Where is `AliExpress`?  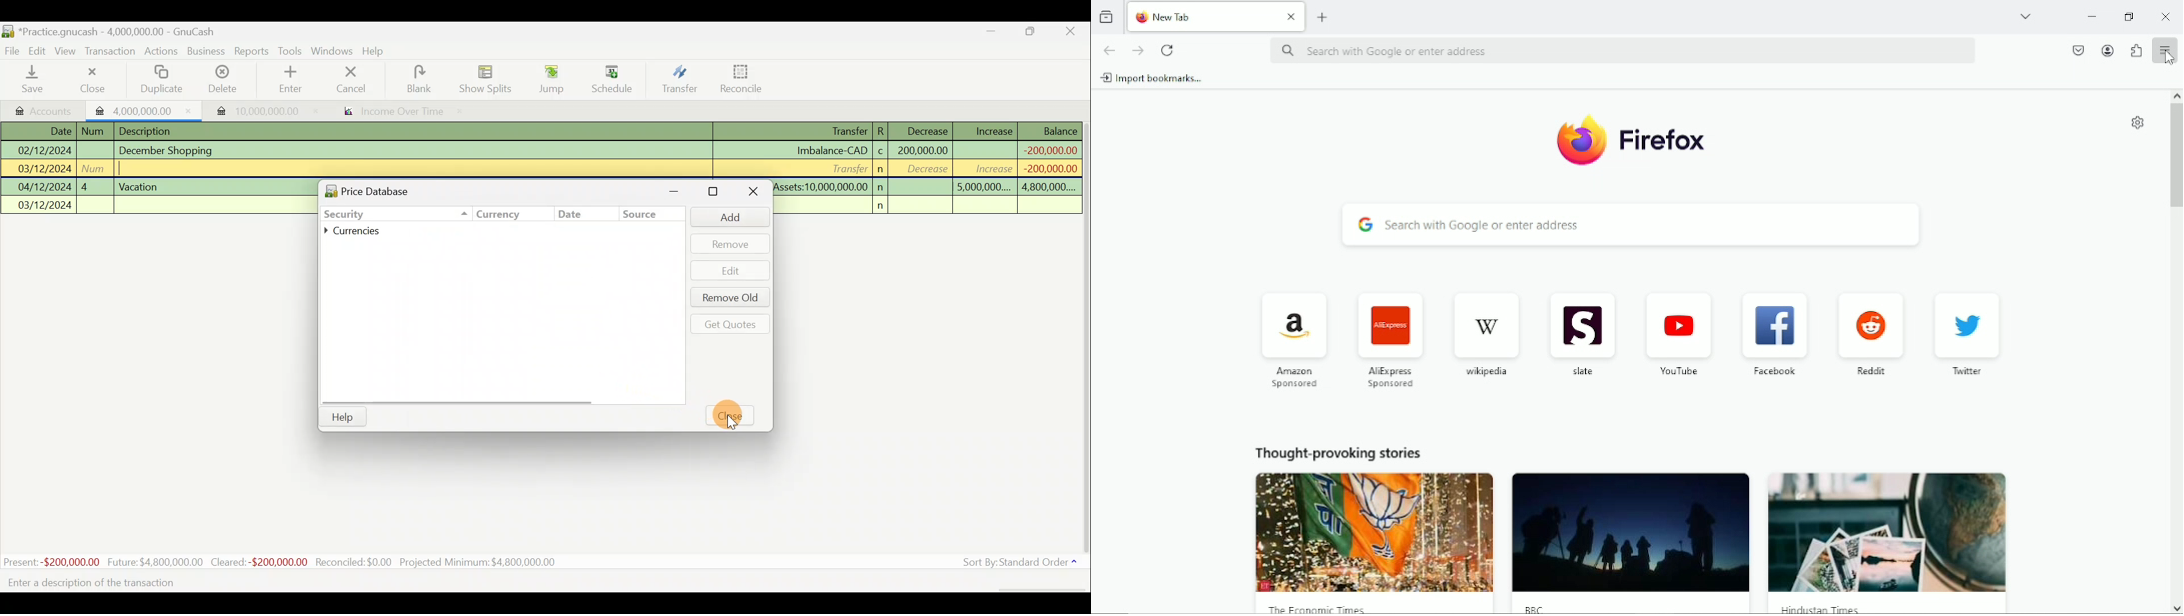
AliExpress is located at coordinates (1386, 319).